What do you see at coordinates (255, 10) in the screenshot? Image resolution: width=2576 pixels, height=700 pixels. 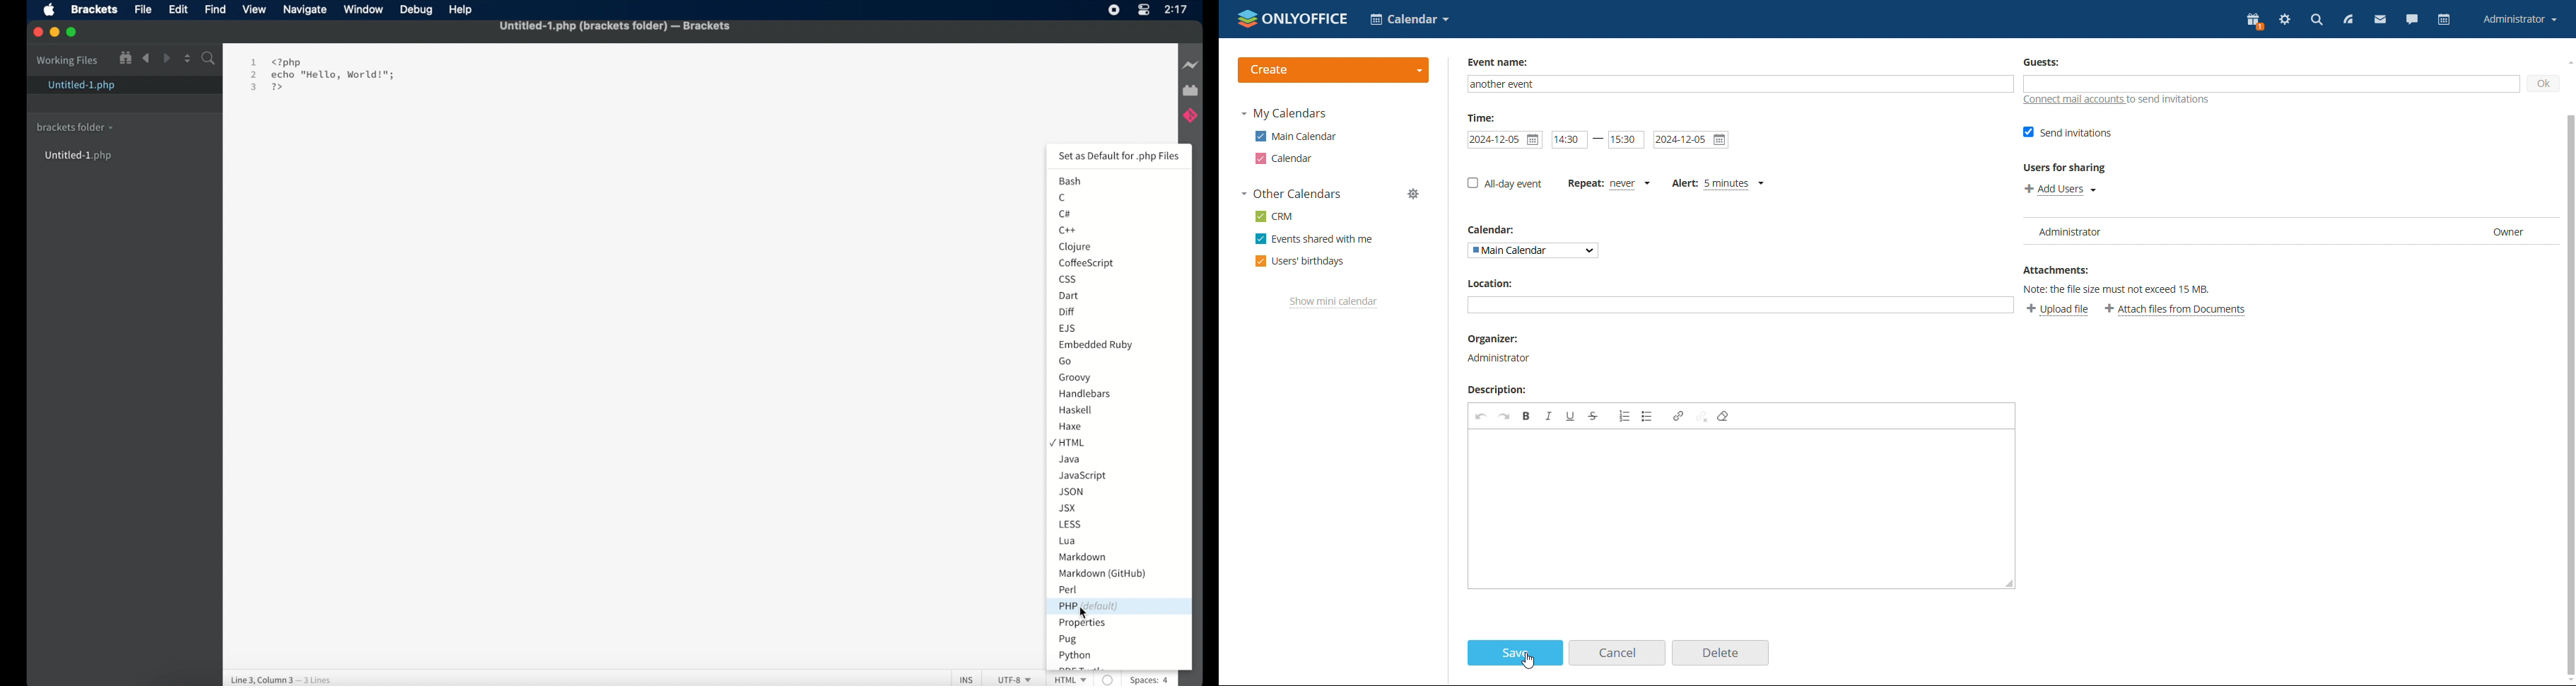 I see `view` at bounding box center [255, 10].